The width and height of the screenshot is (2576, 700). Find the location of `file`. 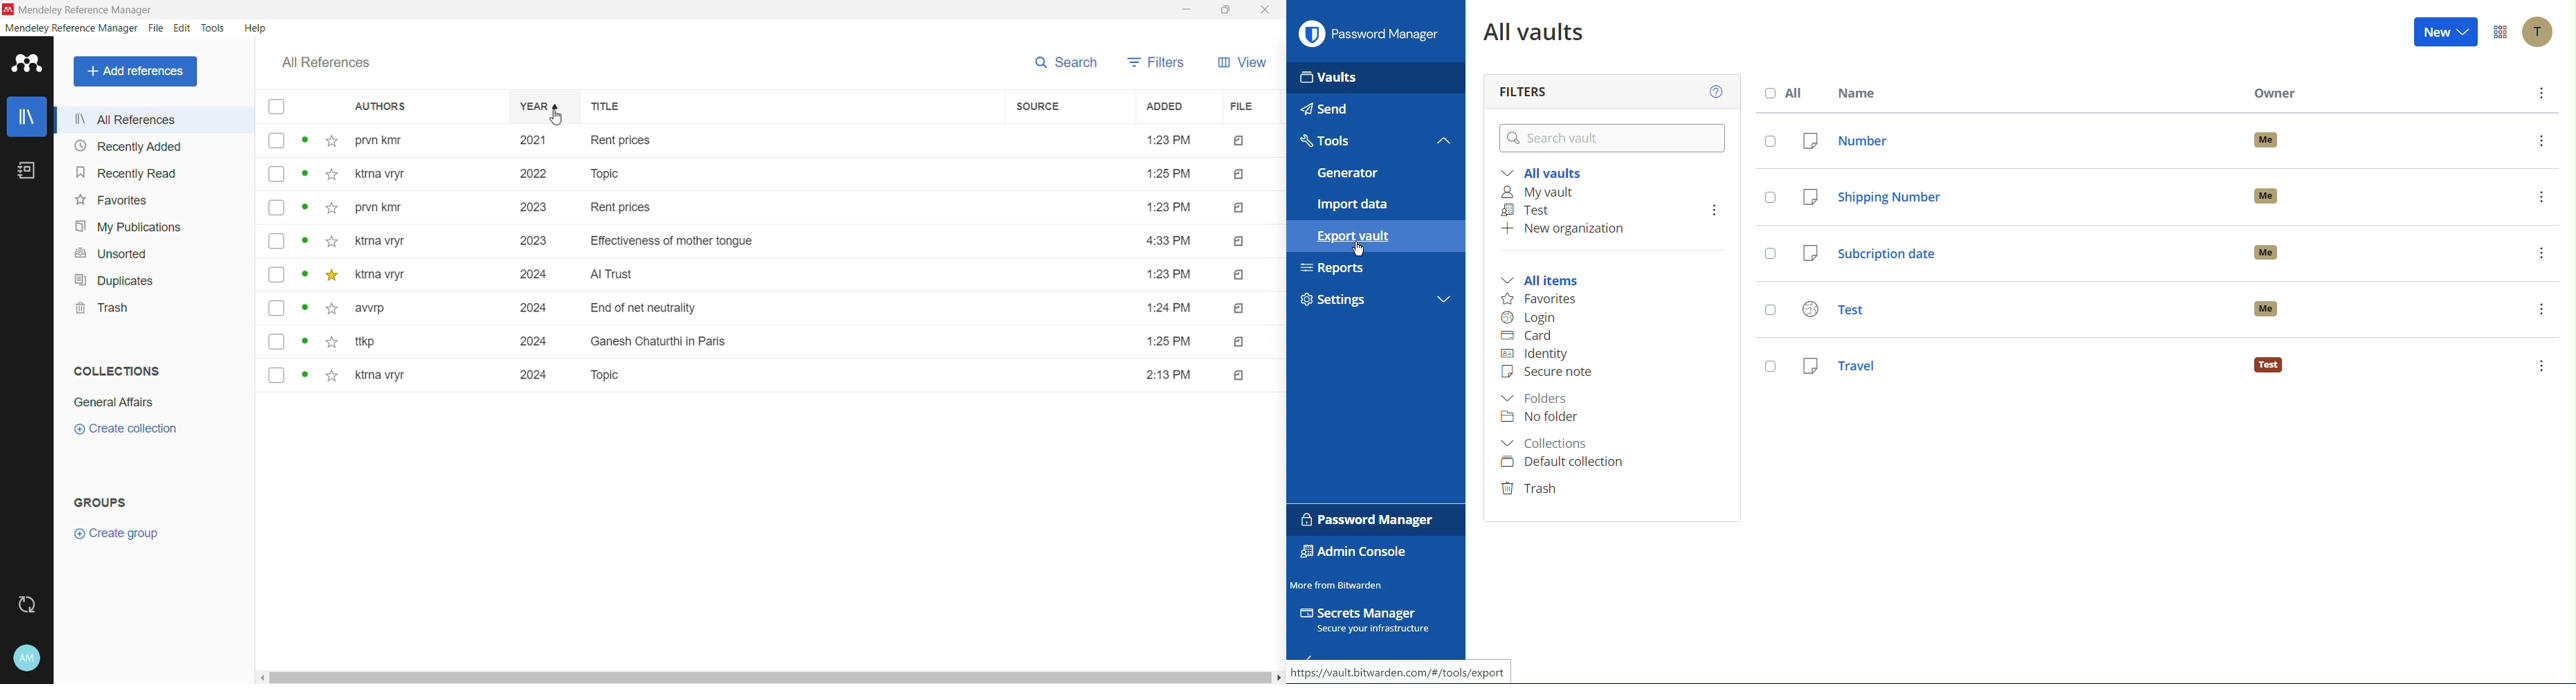

file is located at coordinates (1241, 107).